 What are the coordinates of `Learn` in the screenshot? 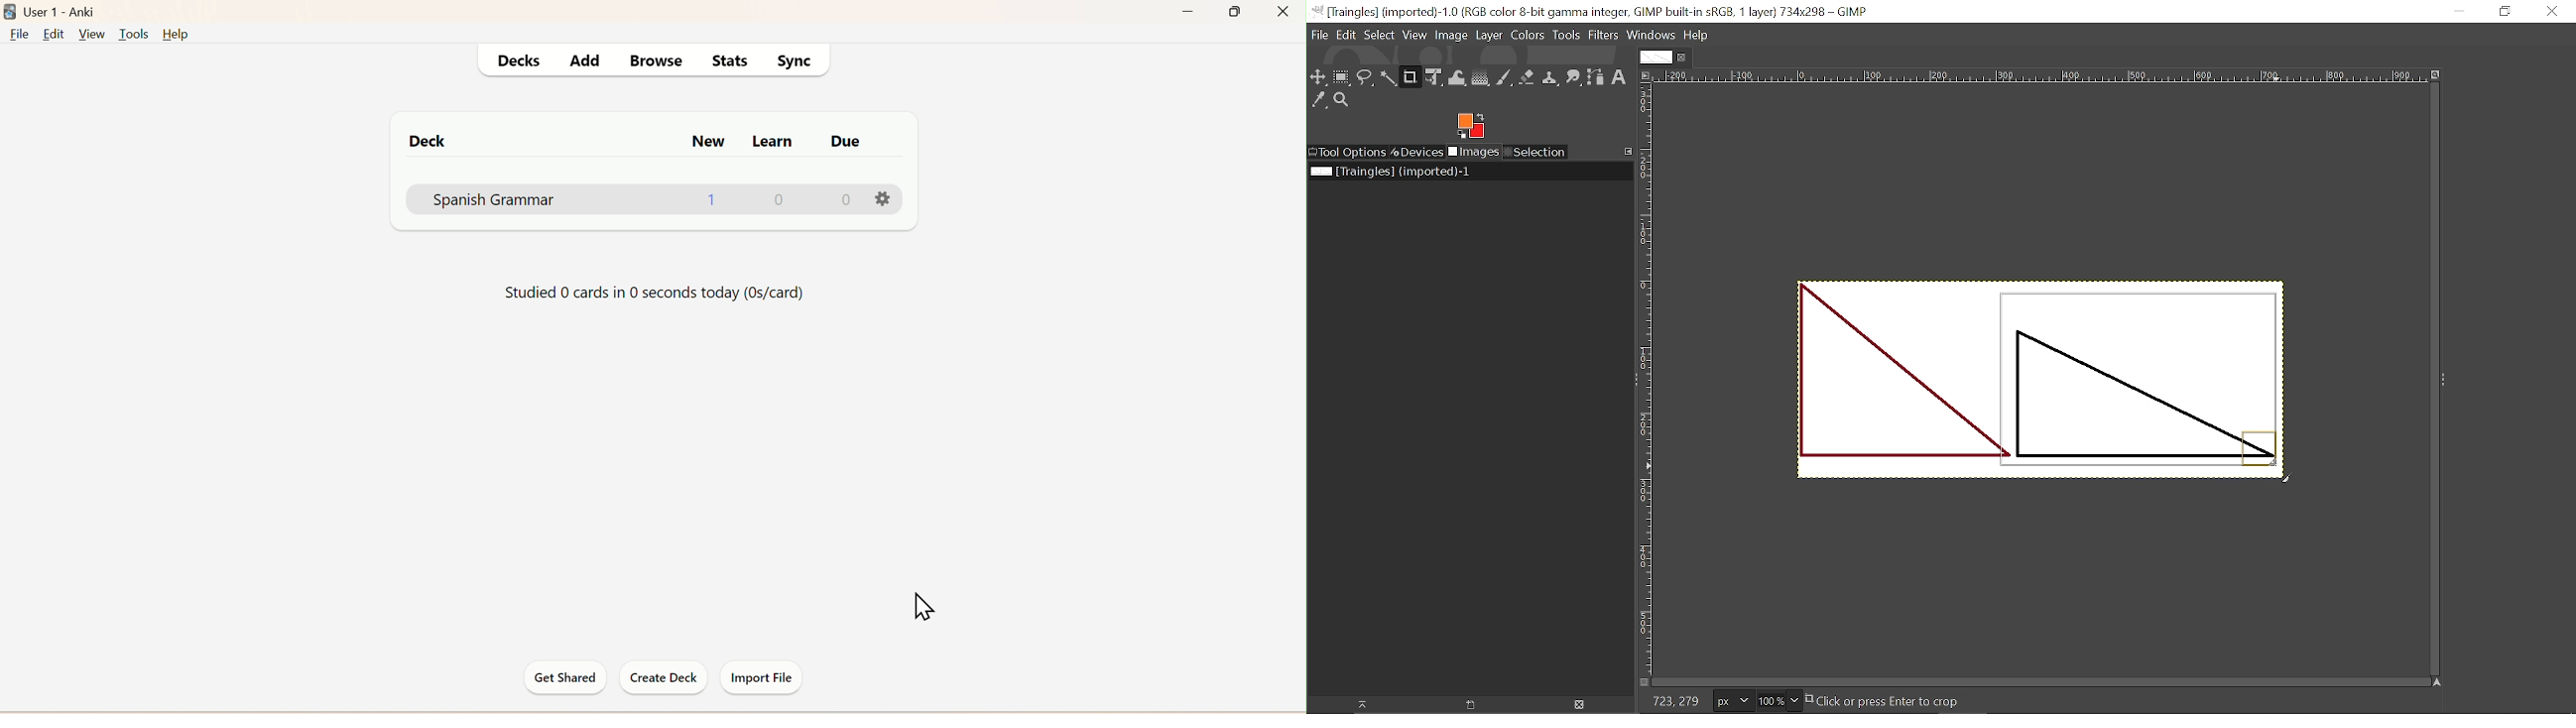 It's located at (771, 143).